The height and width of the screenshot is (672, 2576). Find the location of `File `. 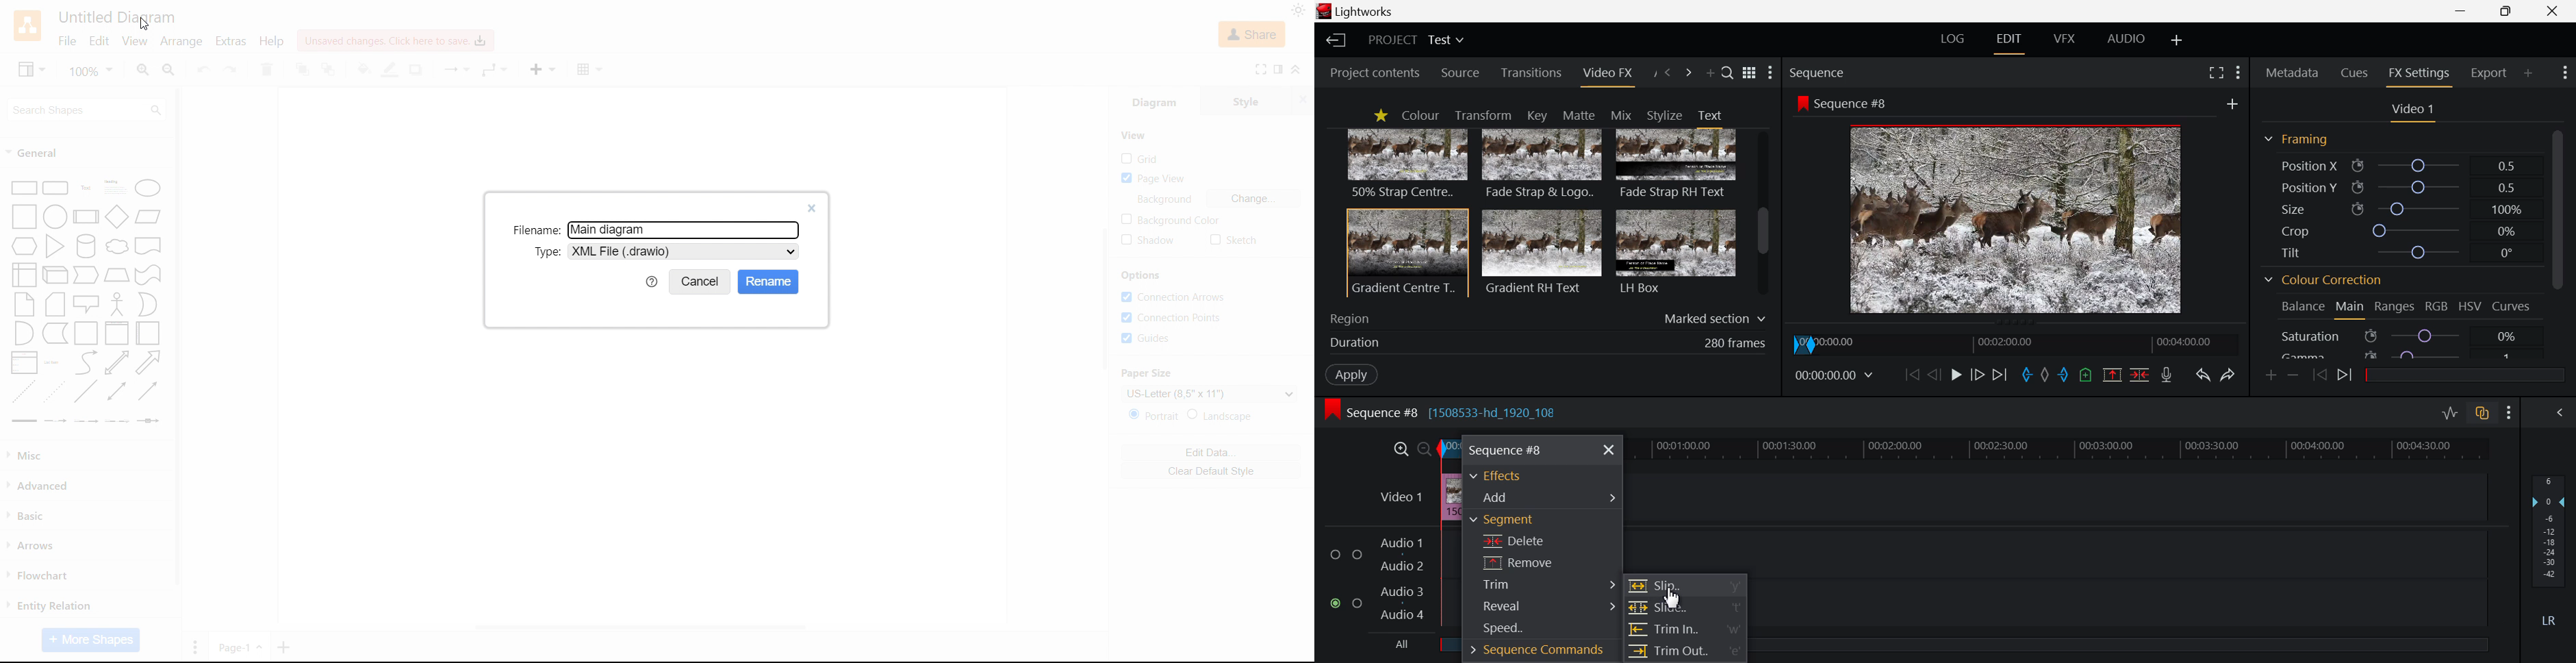

File  is located at coordinates (67, 42).